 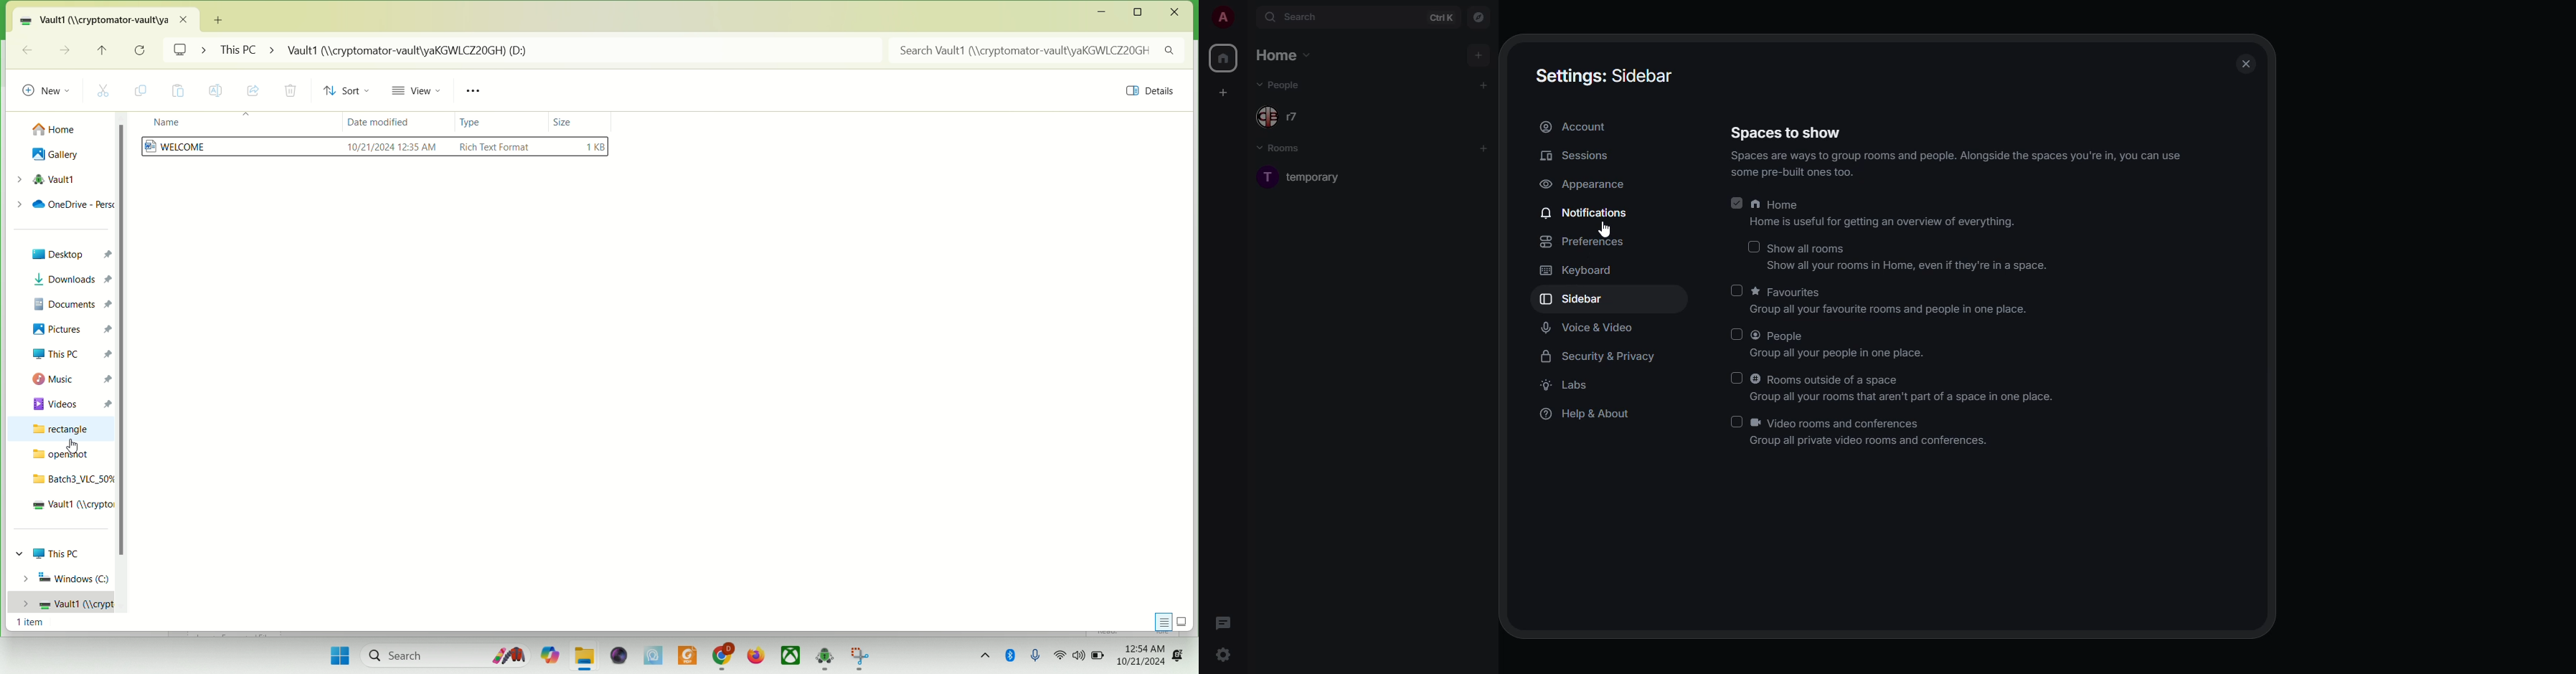 What do you see at coordinates (1288, 149) in the screenshot?
I see `rooms` at bounding box center [1288, 149].